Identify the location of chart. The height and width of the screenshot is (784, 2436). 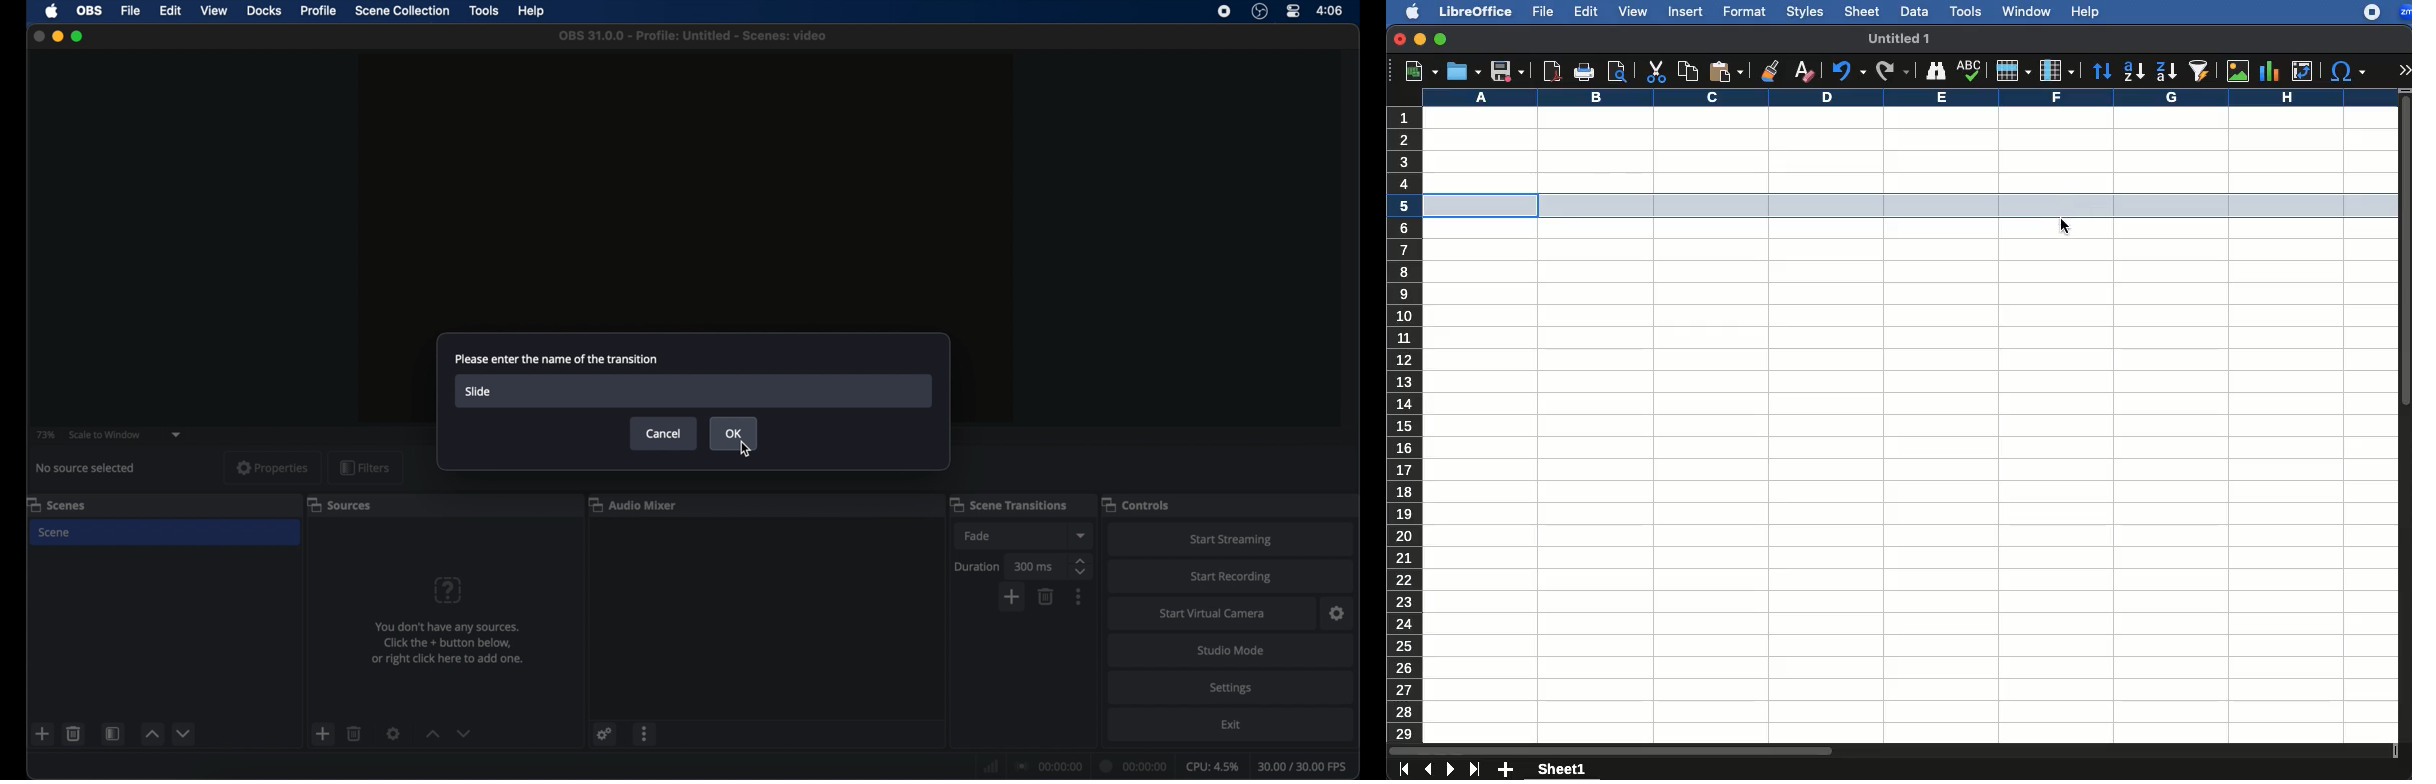
(2272, 70).